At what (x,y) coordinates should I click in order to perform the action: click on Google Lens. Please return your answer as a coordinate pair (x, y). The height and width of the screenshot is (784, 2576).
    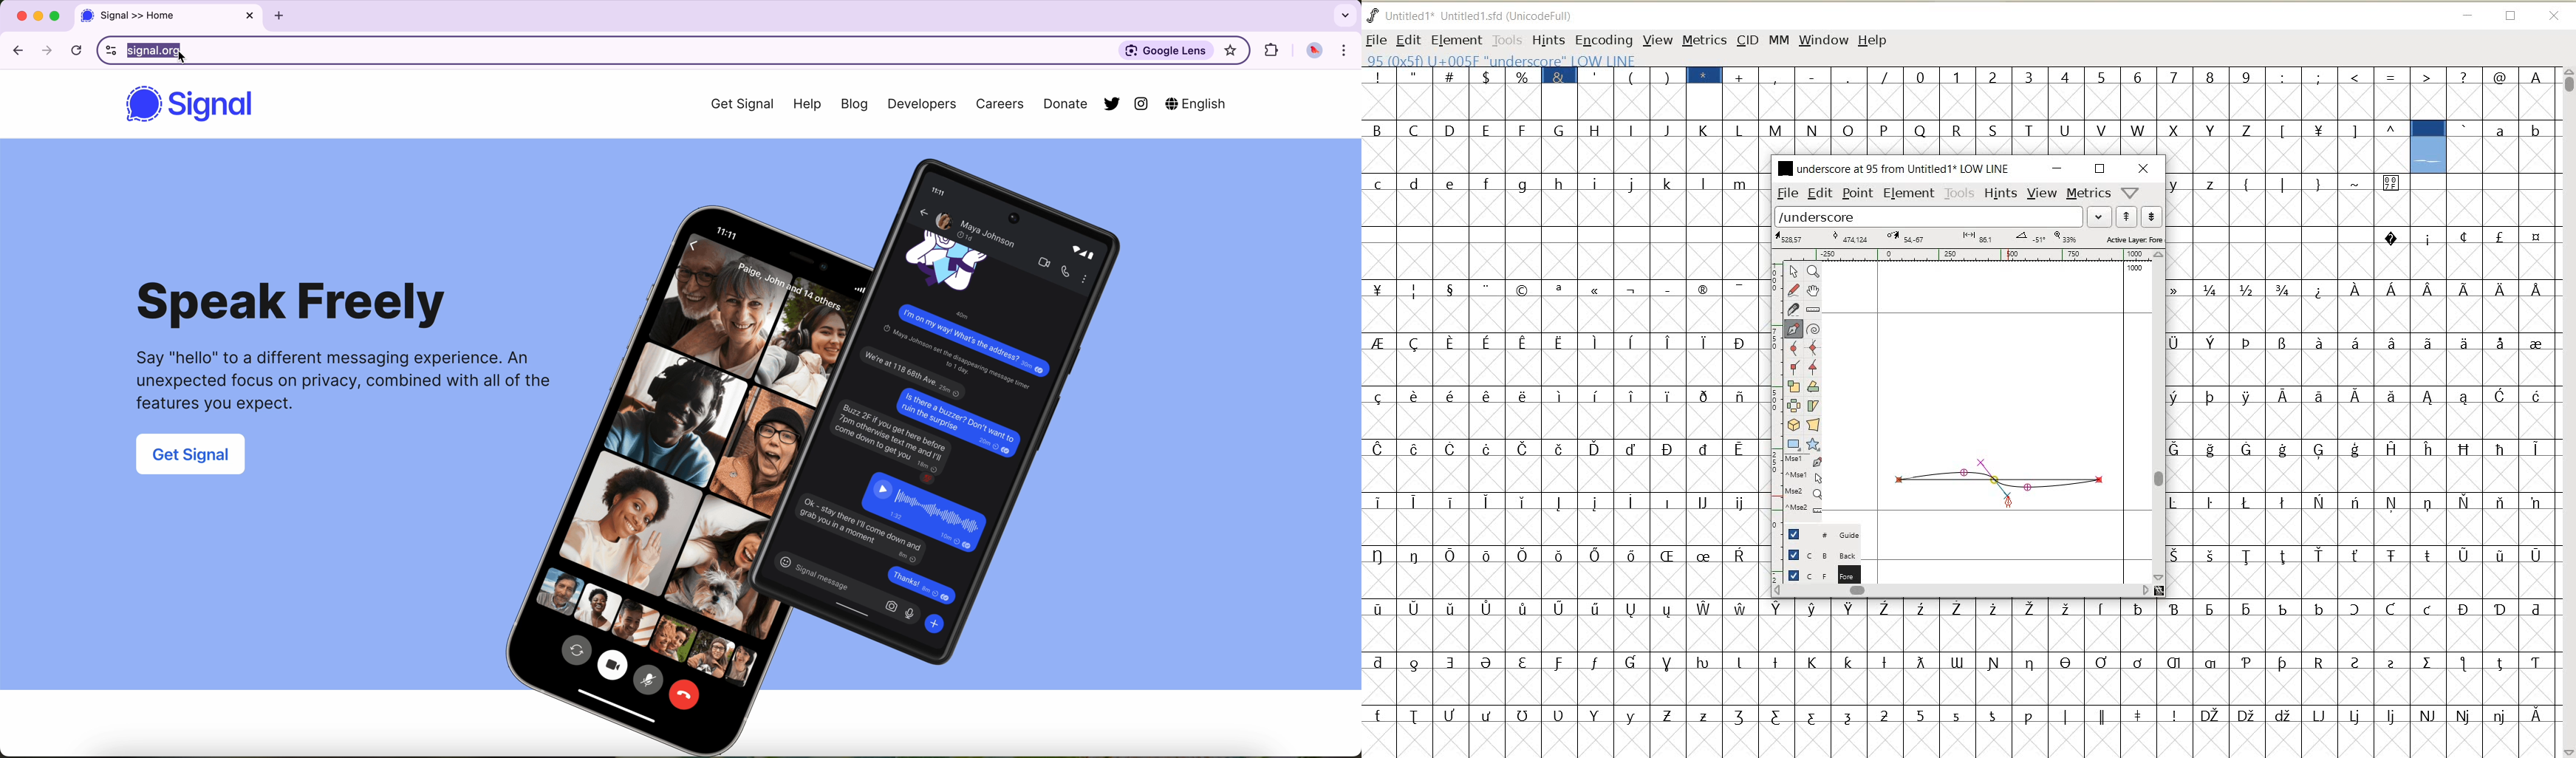
    Looking at the image, I should click on (1165, 50).